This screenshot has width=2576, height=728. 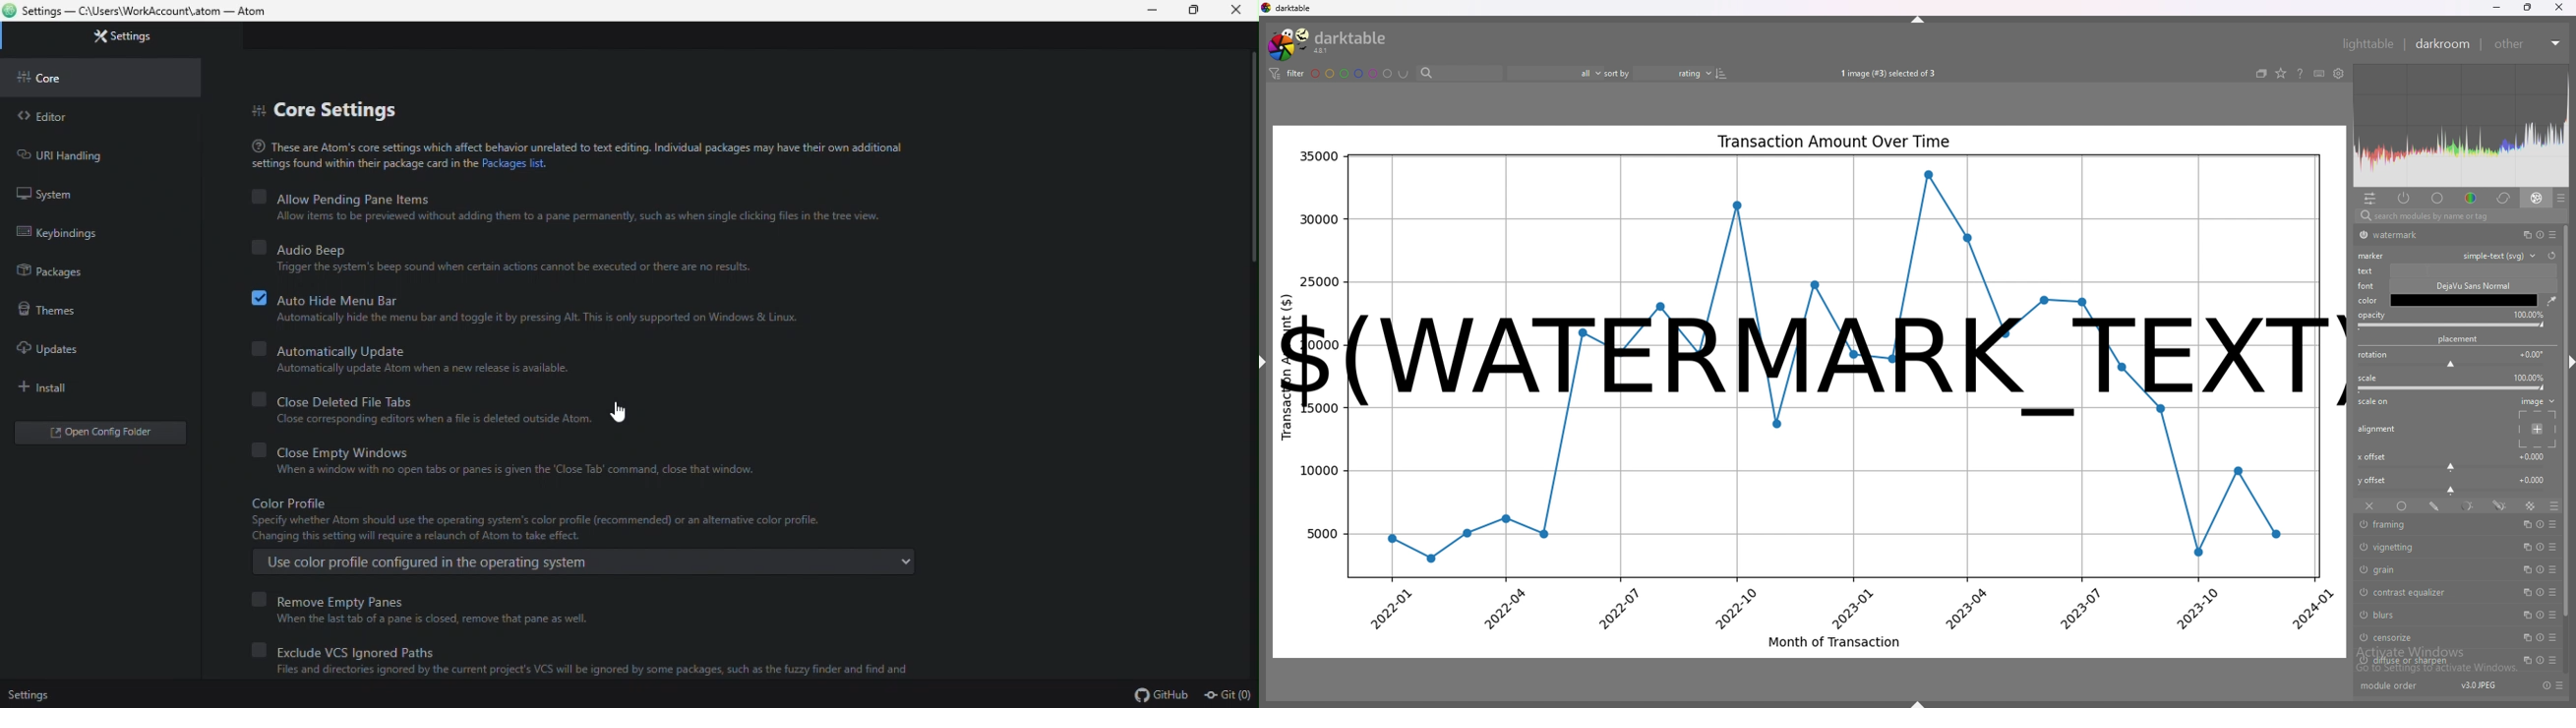 What do you see at coordinates (2496, 8) in the screenshot?
I see `minimize` at bounding box center [2496, 8].